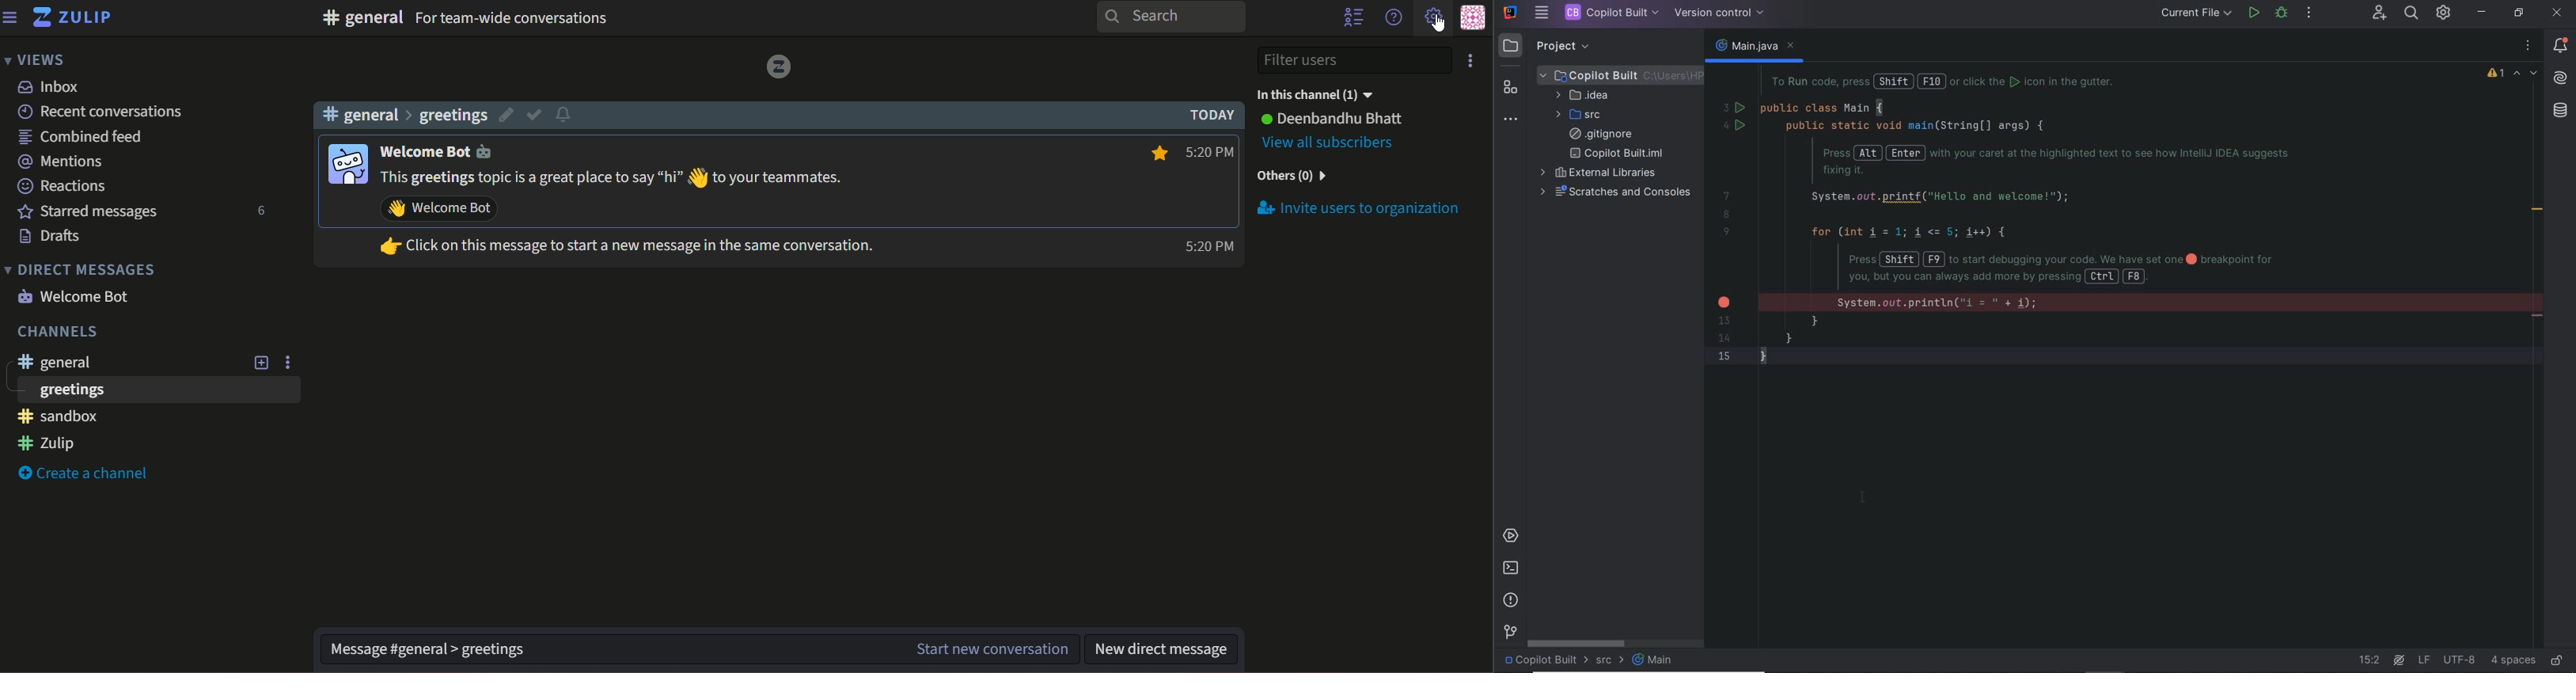 The height and width of the screenshot is (700, 2576). Describe the element at coordinates (1474, 17) in the screenshot. I see `profile` at that location.